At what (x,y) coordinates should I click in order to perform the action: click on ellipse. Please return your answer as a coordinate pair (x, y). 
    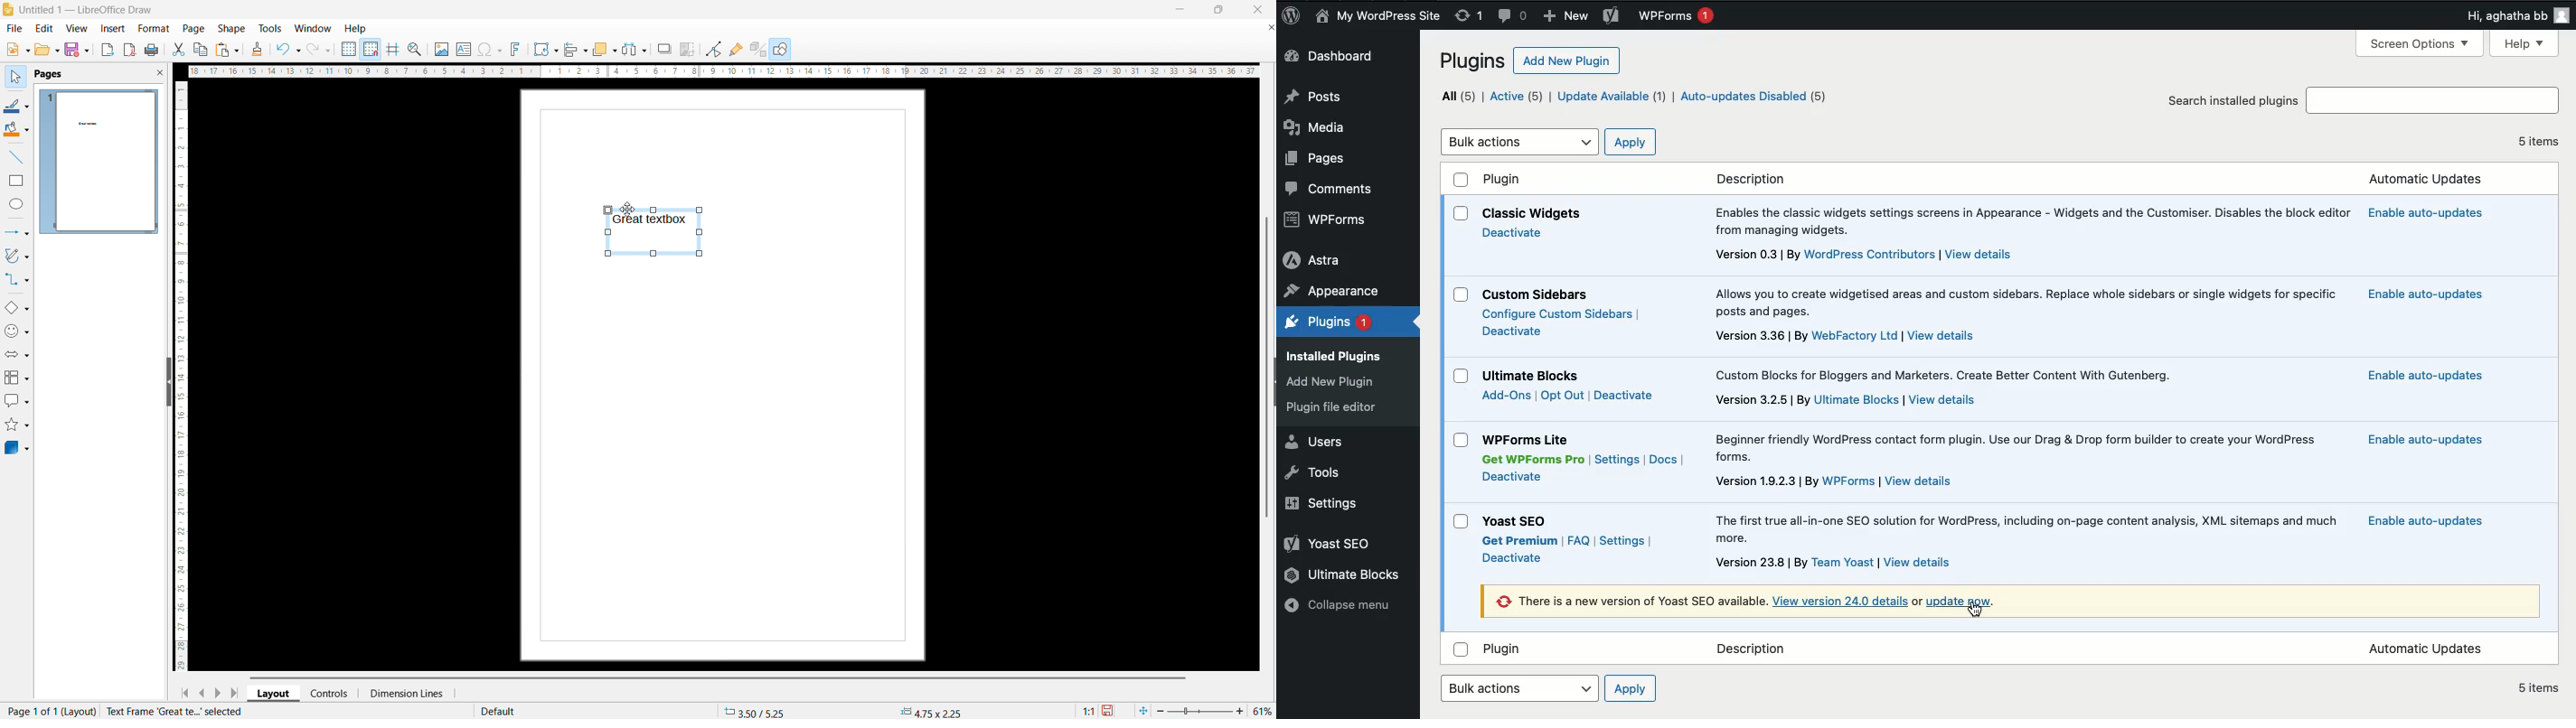
    Looking at the image, I should click on (16, 205).